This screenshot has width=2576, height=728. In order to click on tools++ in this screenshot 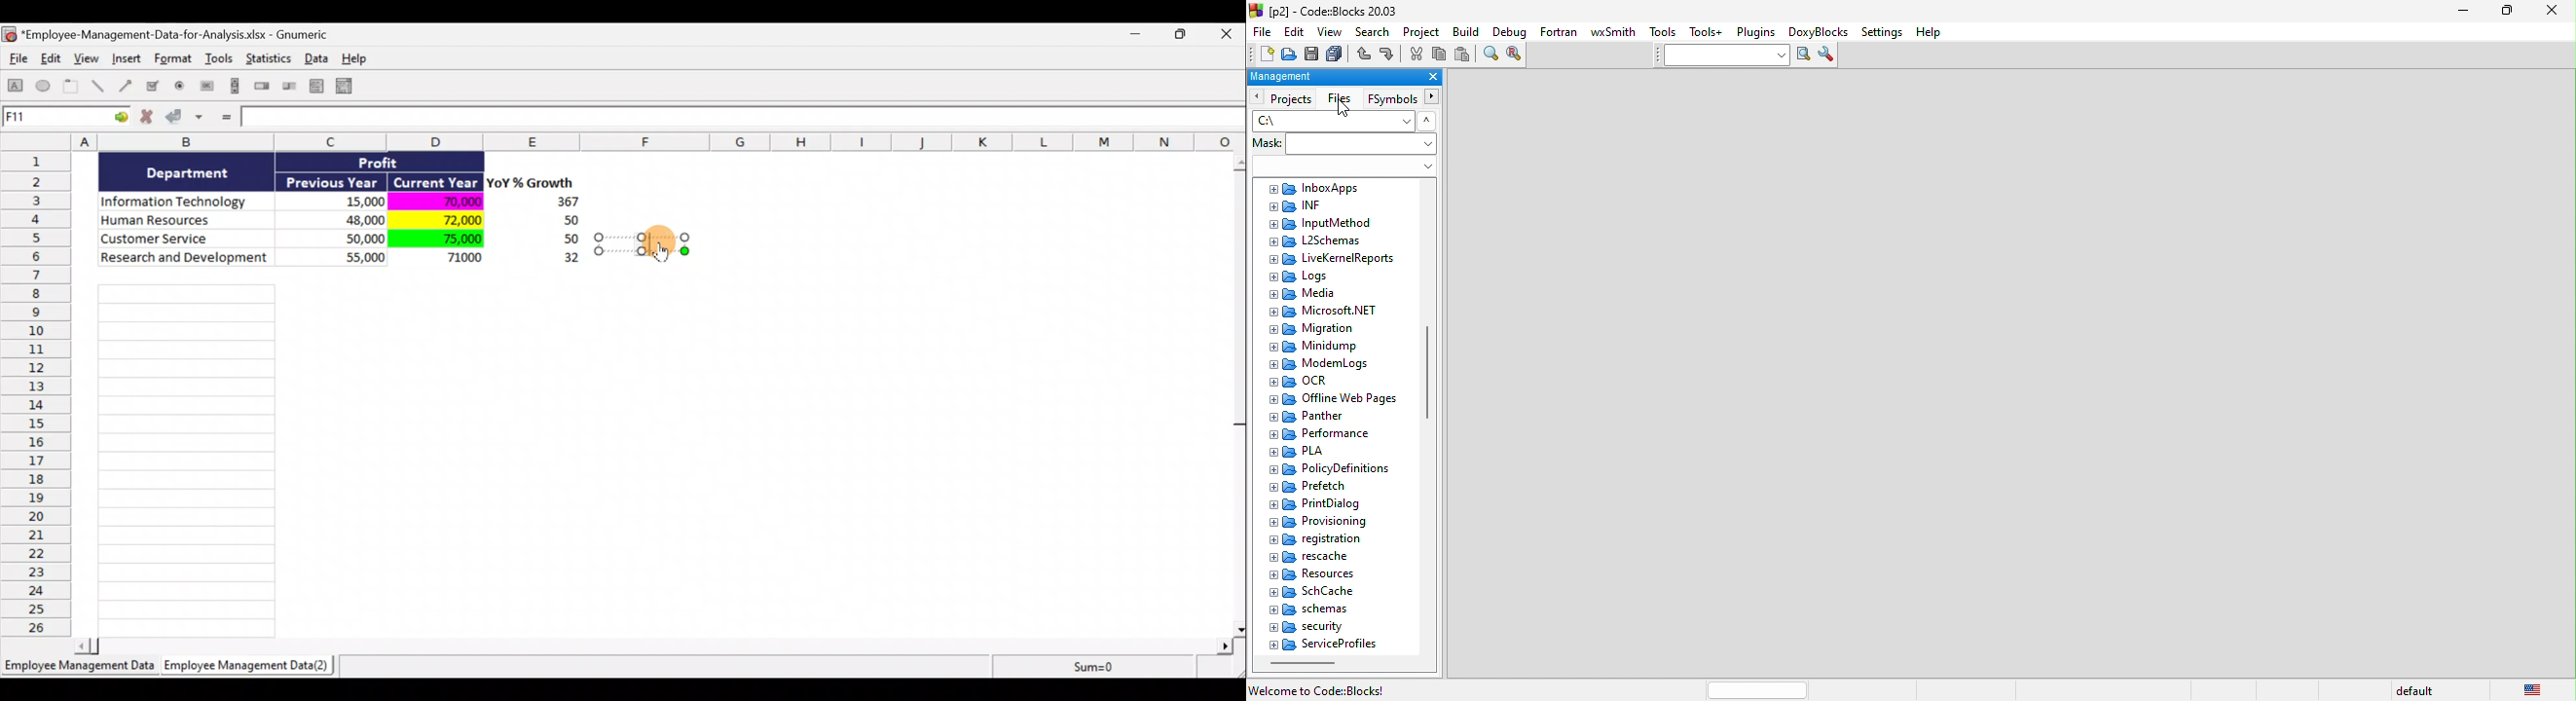, I will do `click(1705, 31)`.